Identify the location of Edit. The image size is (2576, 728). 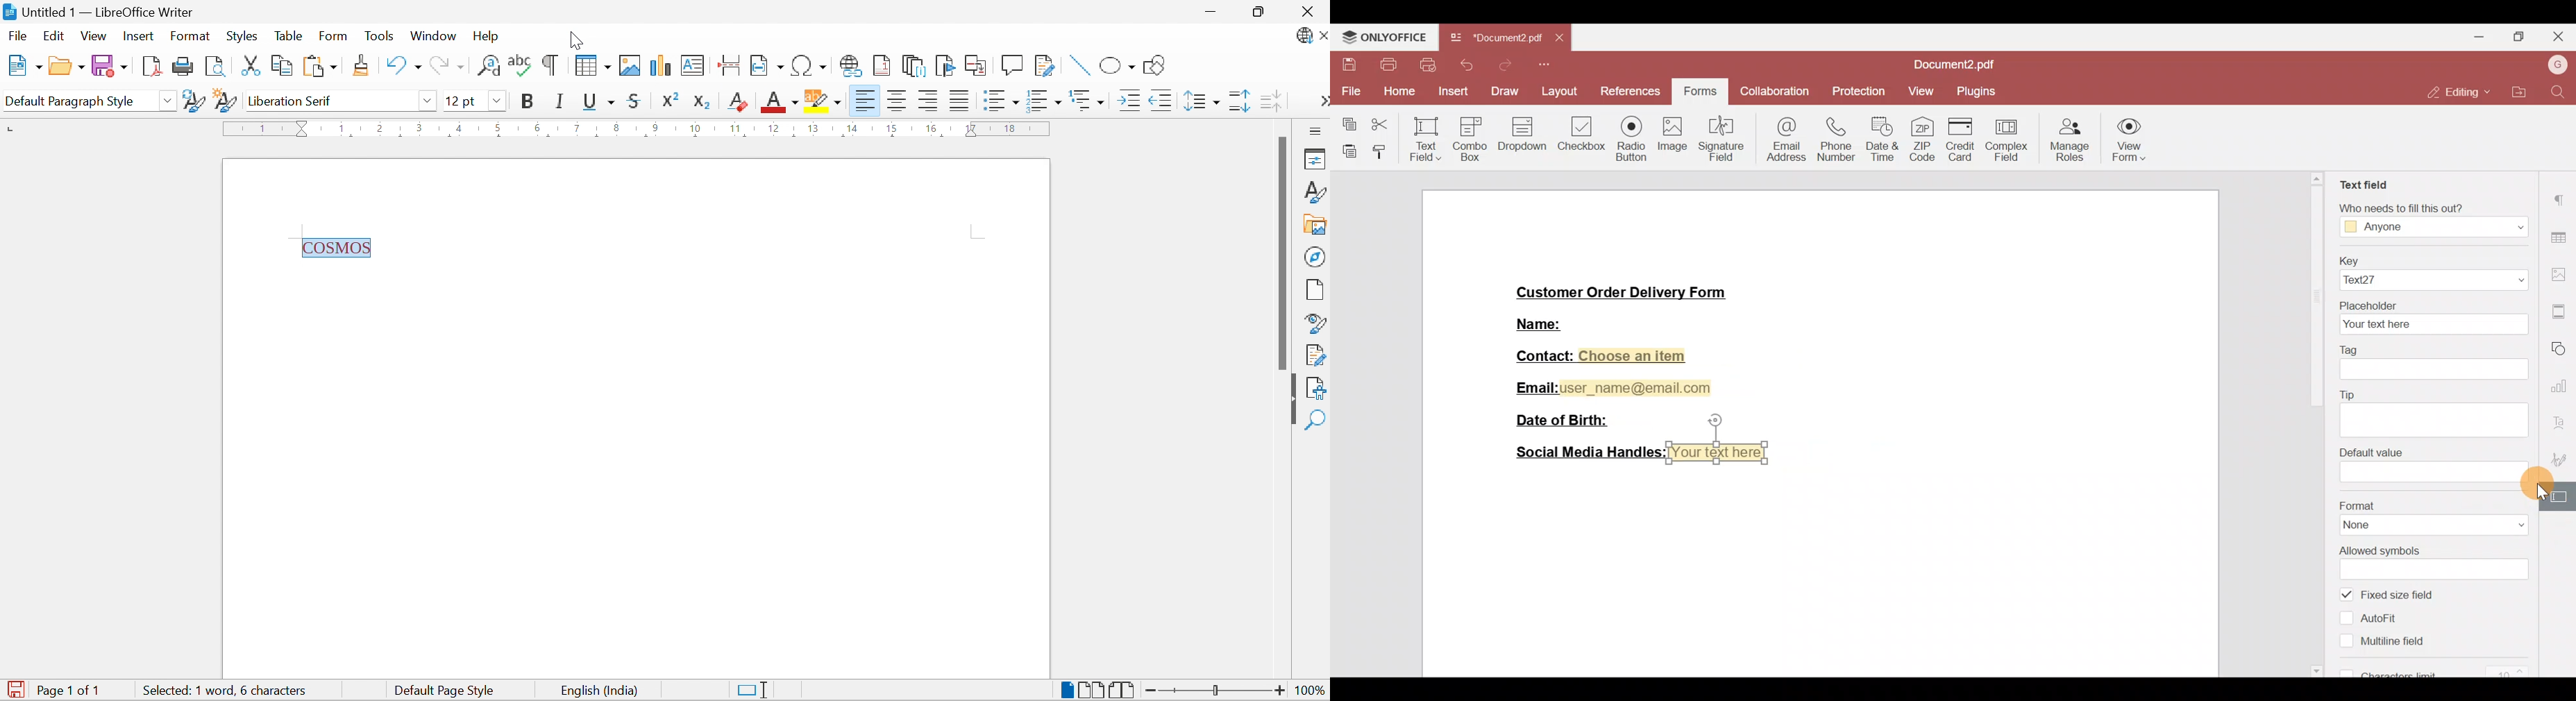
(54, 35).